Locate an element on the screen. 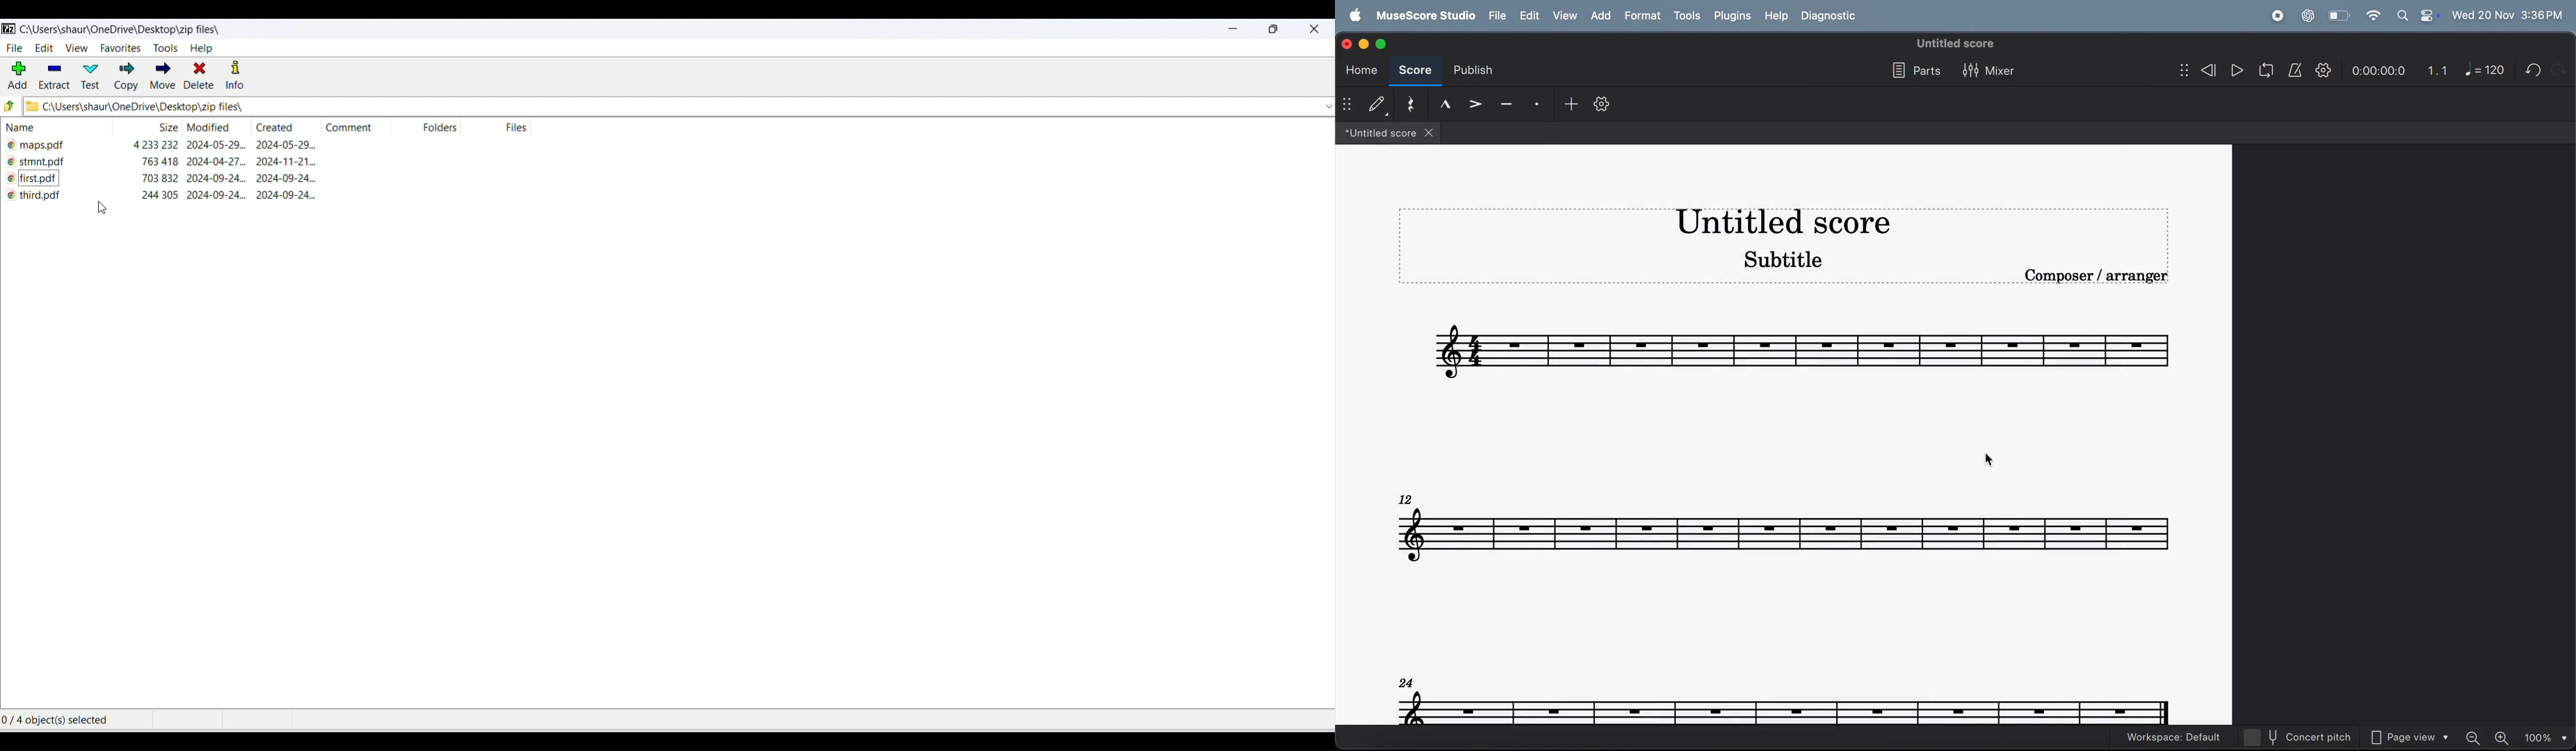 The width and height of the screenshot is (2576, 756). file is located at coordinates (15, 49).